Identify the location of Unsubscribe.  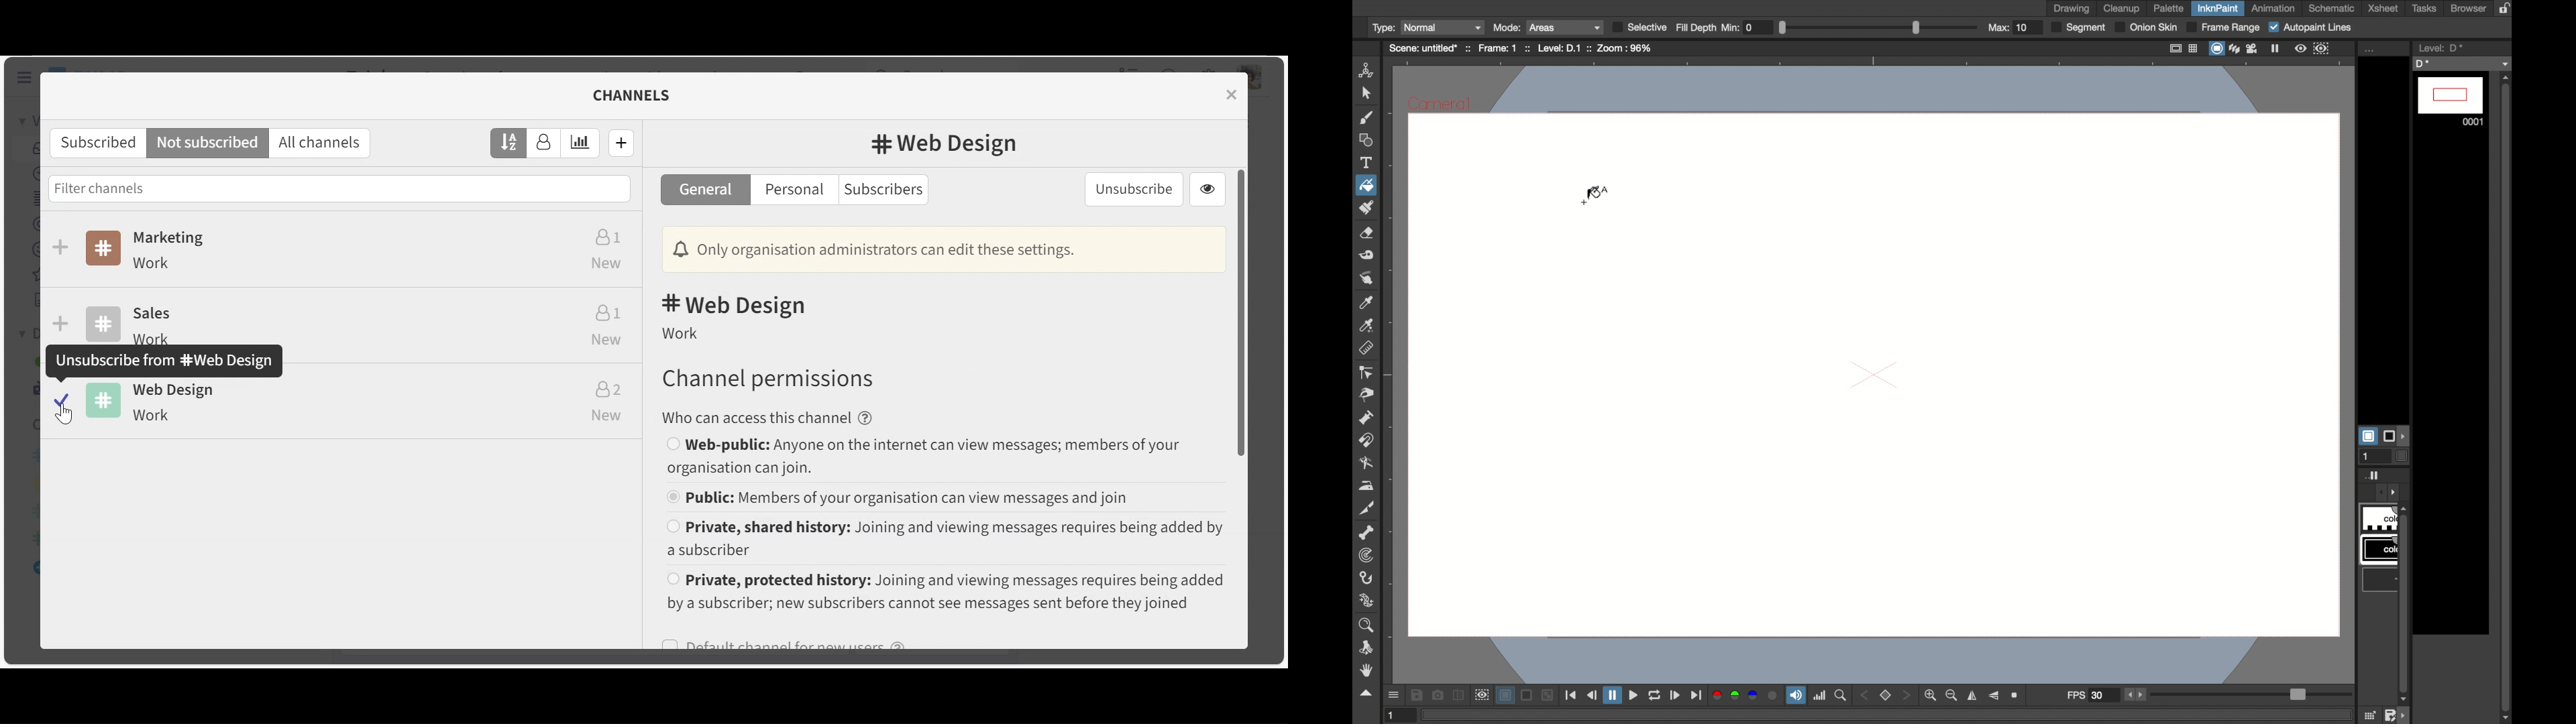
(1132, 188).